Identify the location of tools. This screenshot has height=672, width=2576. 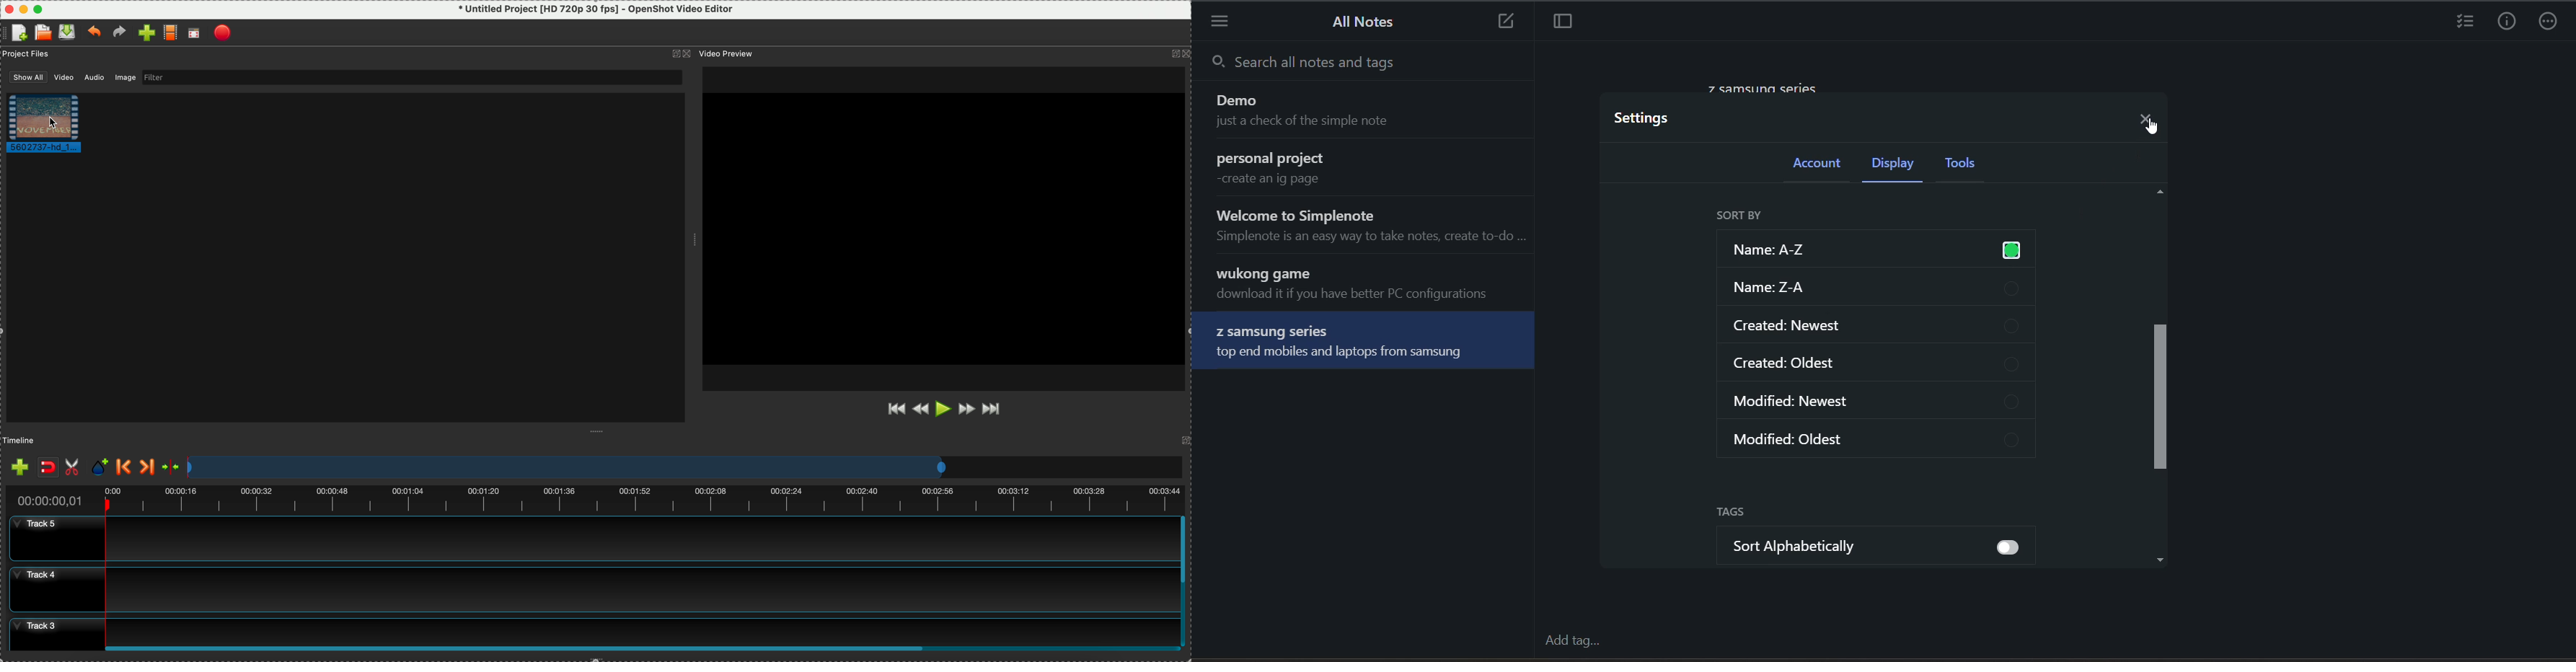
(1971, 164).